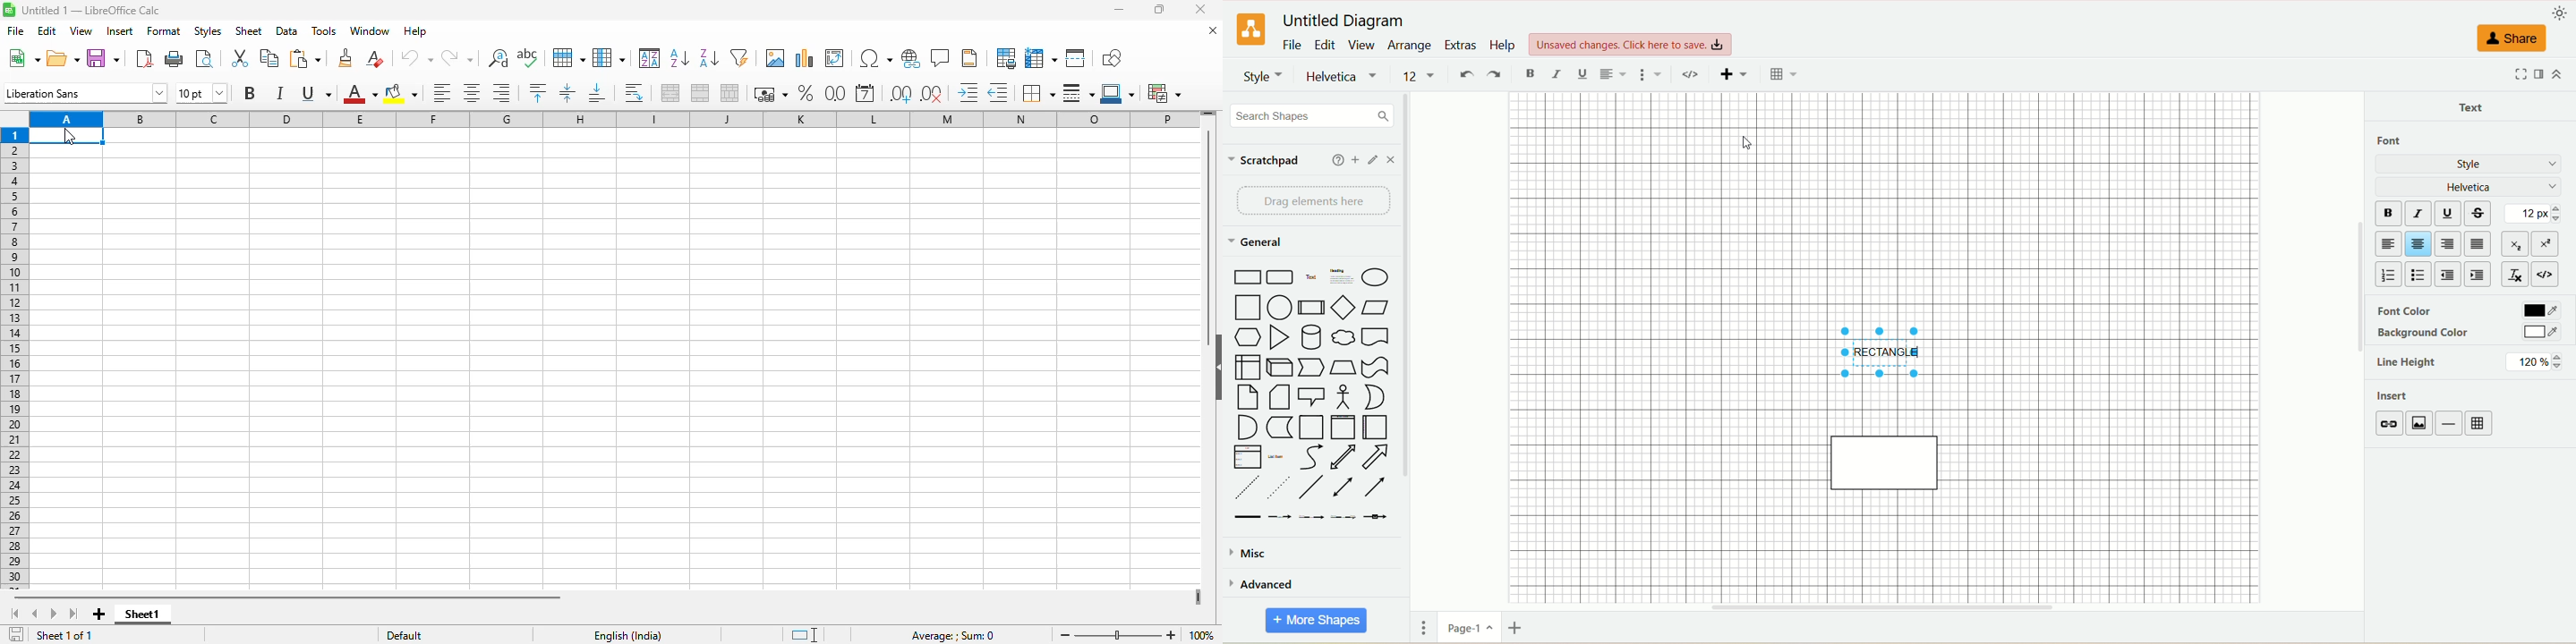 Image resolution: width=2576 pixels, height=644 pixels. Describe the element at coordinates (776, 57) in the screenshot. I see `insert image` at that location.